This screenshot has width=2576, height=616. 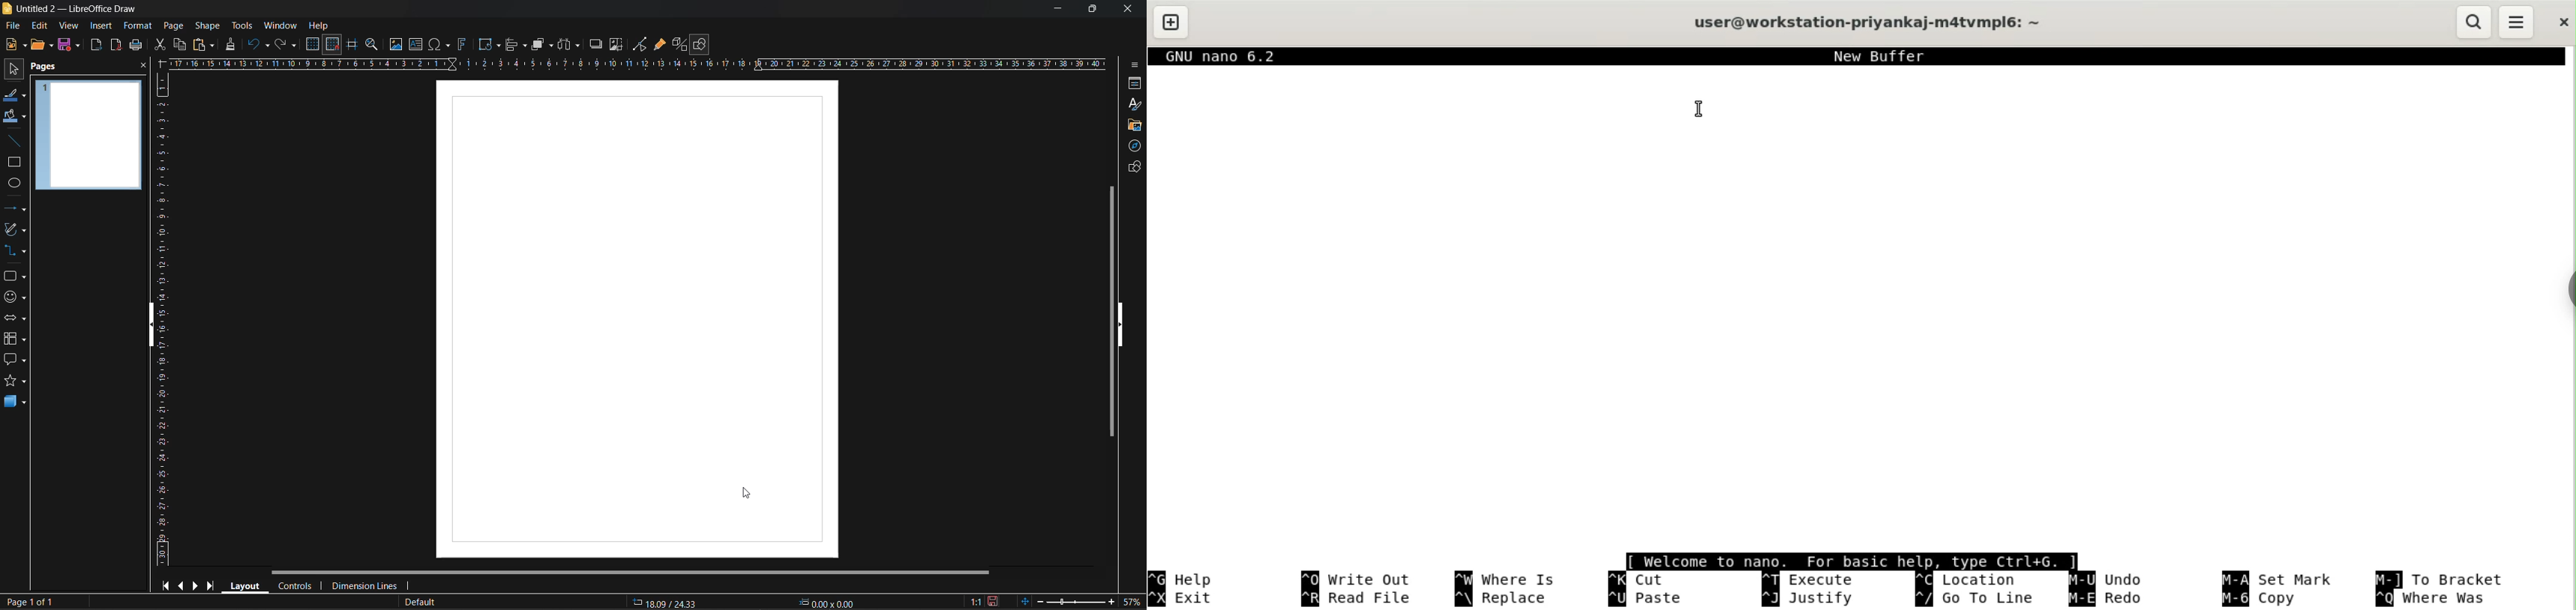 I want to click on crop image, so click(x=616, y=46).